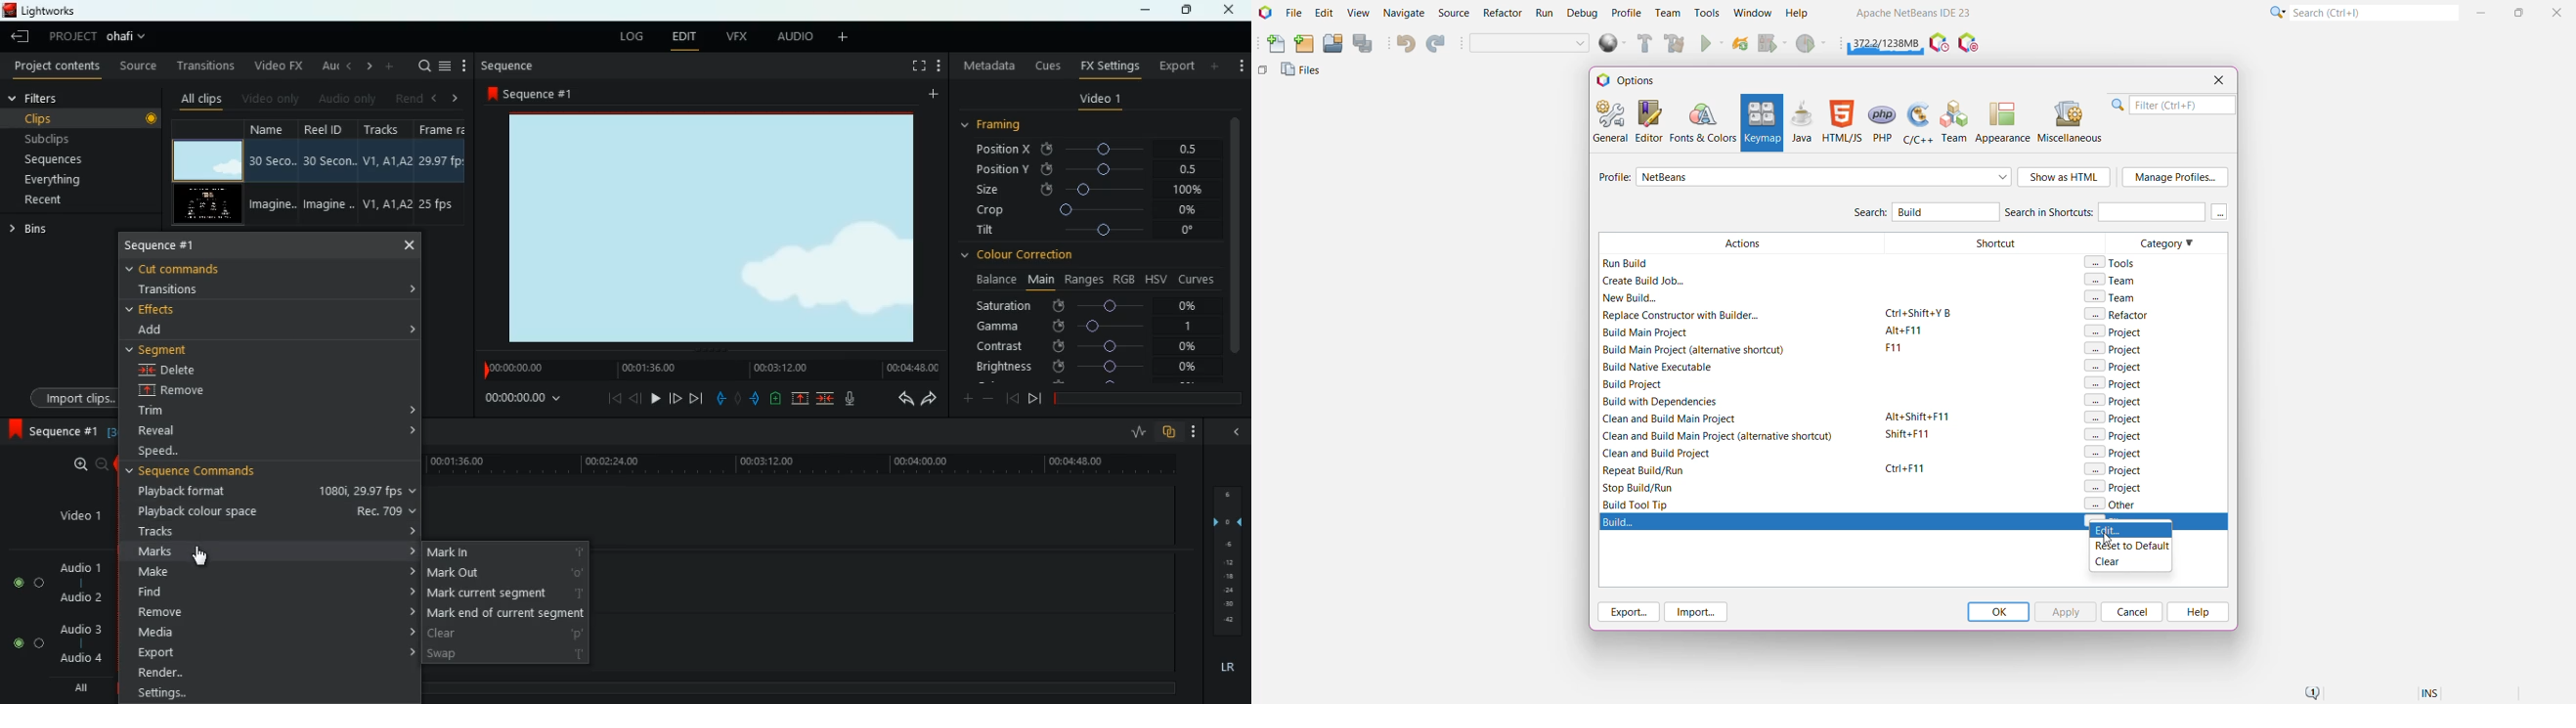  I want to click on -6 (layer), so click(1226, 544).